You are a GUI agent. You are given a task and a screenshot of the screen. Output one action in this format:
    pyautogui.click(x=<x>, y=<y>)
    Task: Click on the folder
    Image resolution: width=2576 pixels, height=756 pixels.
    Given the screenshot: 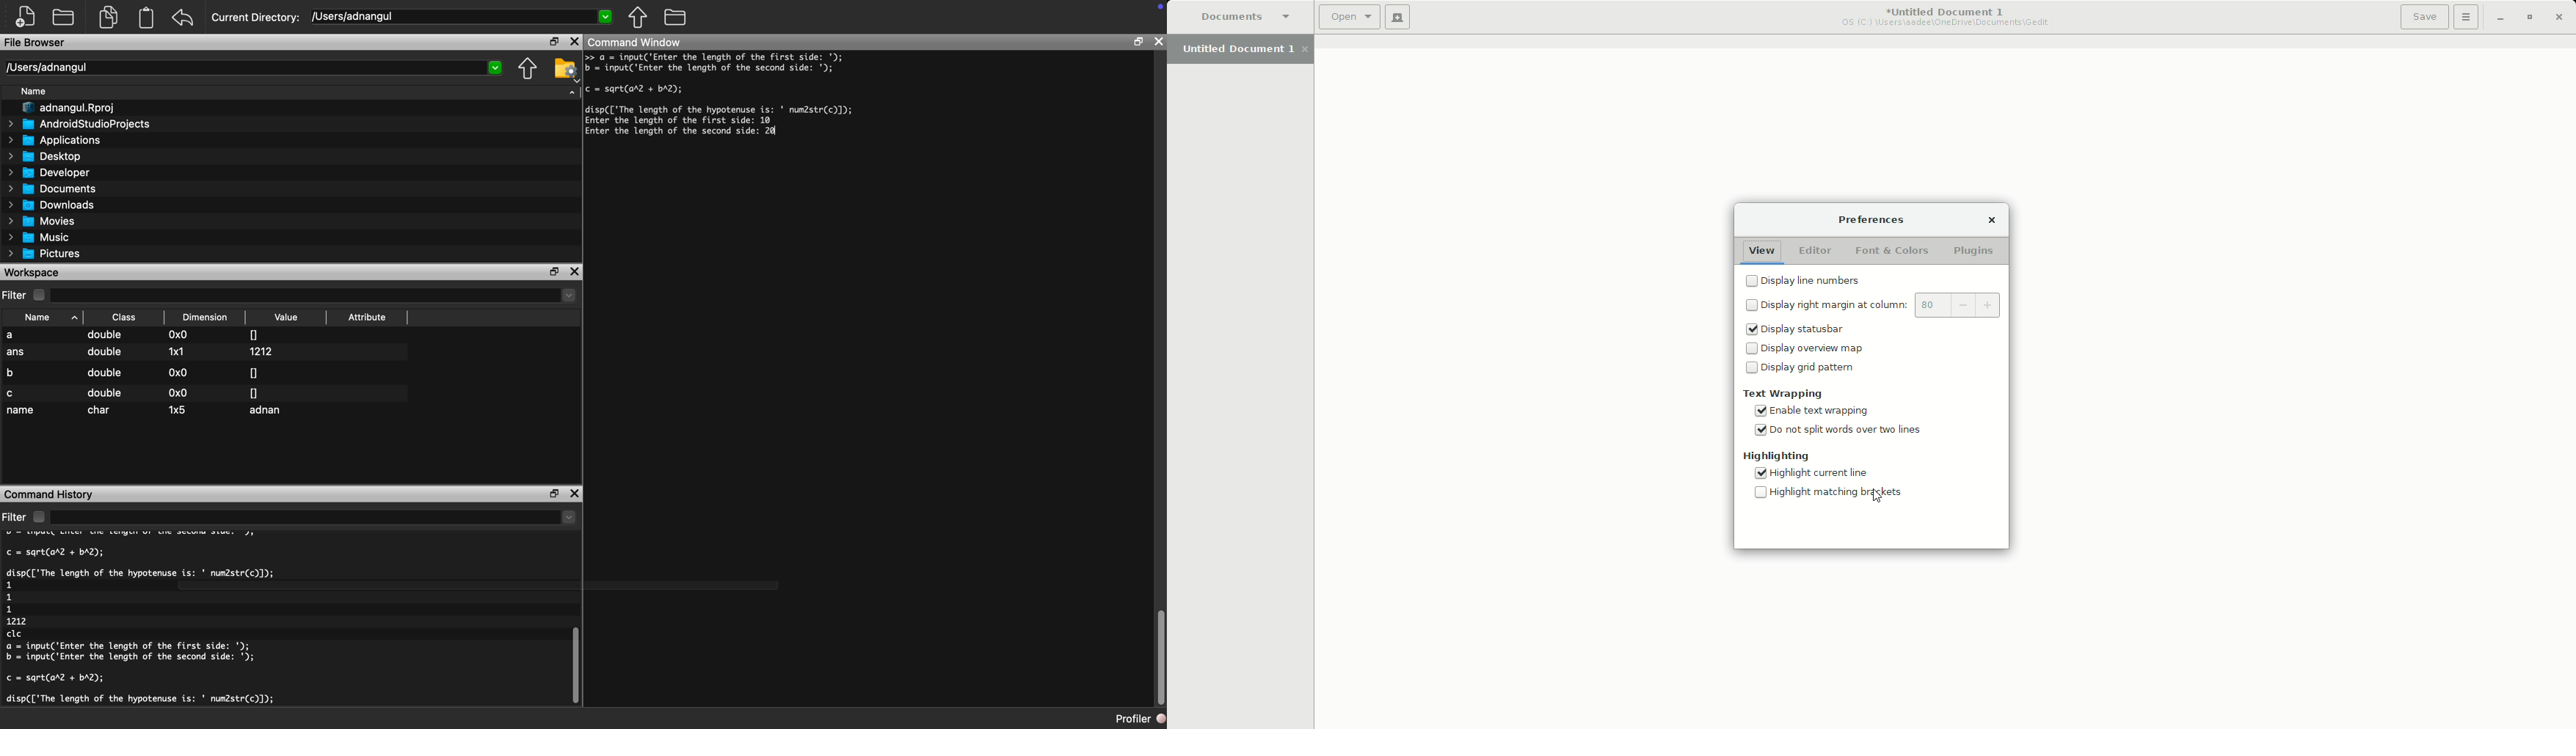 What is the action you would take?
    pyautogui.click(x=675, y=16)
    